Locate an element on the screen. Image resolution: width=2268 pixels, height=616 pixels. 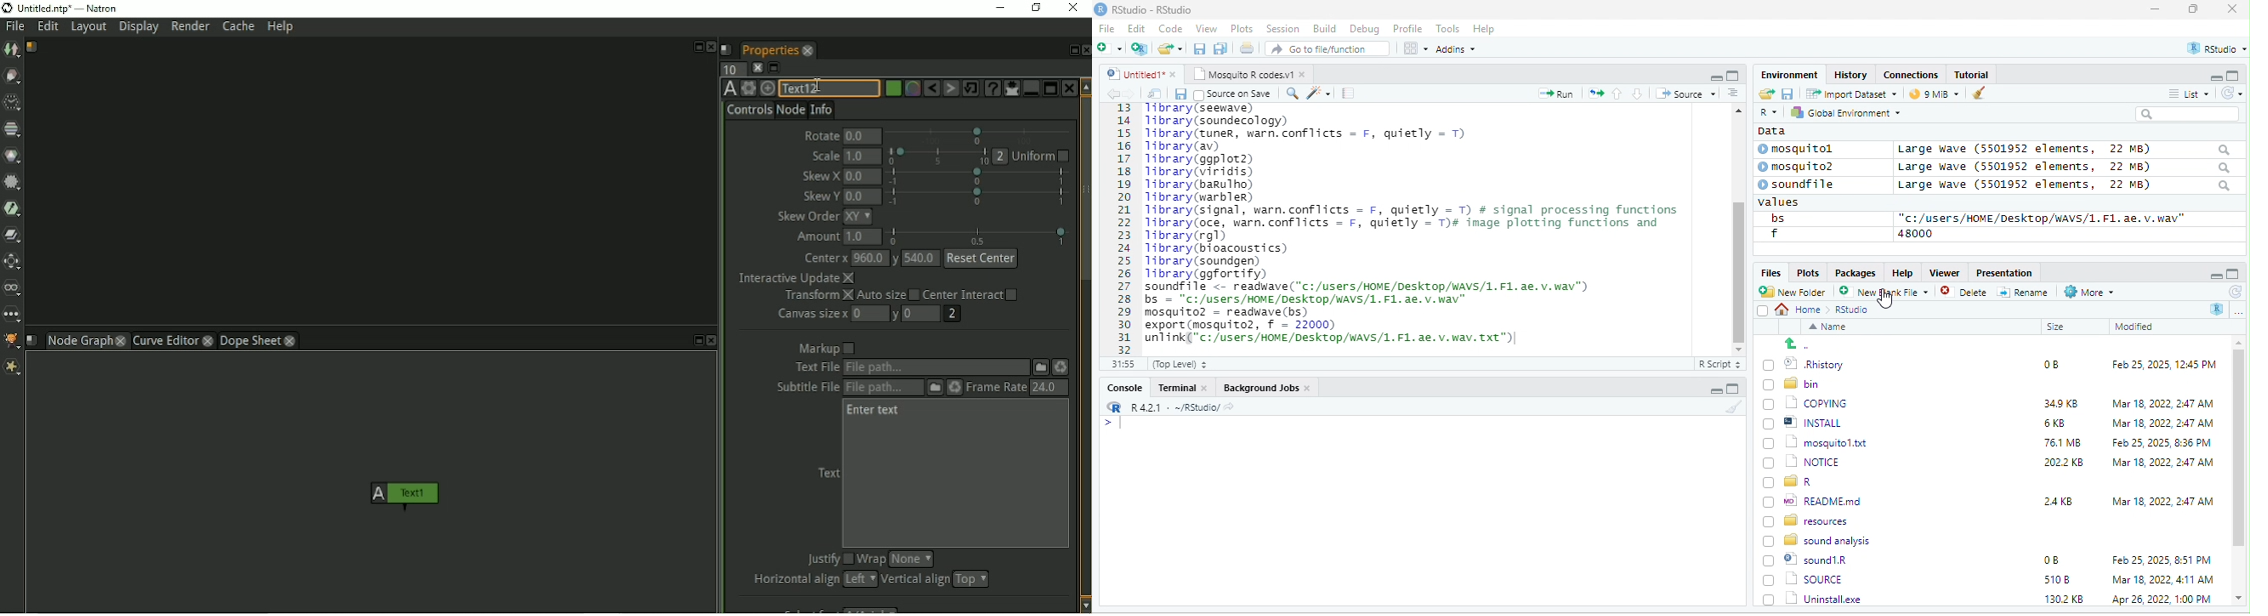
Feb 25, 2025, 12:45 PM is located at coordinates (2164, 367).